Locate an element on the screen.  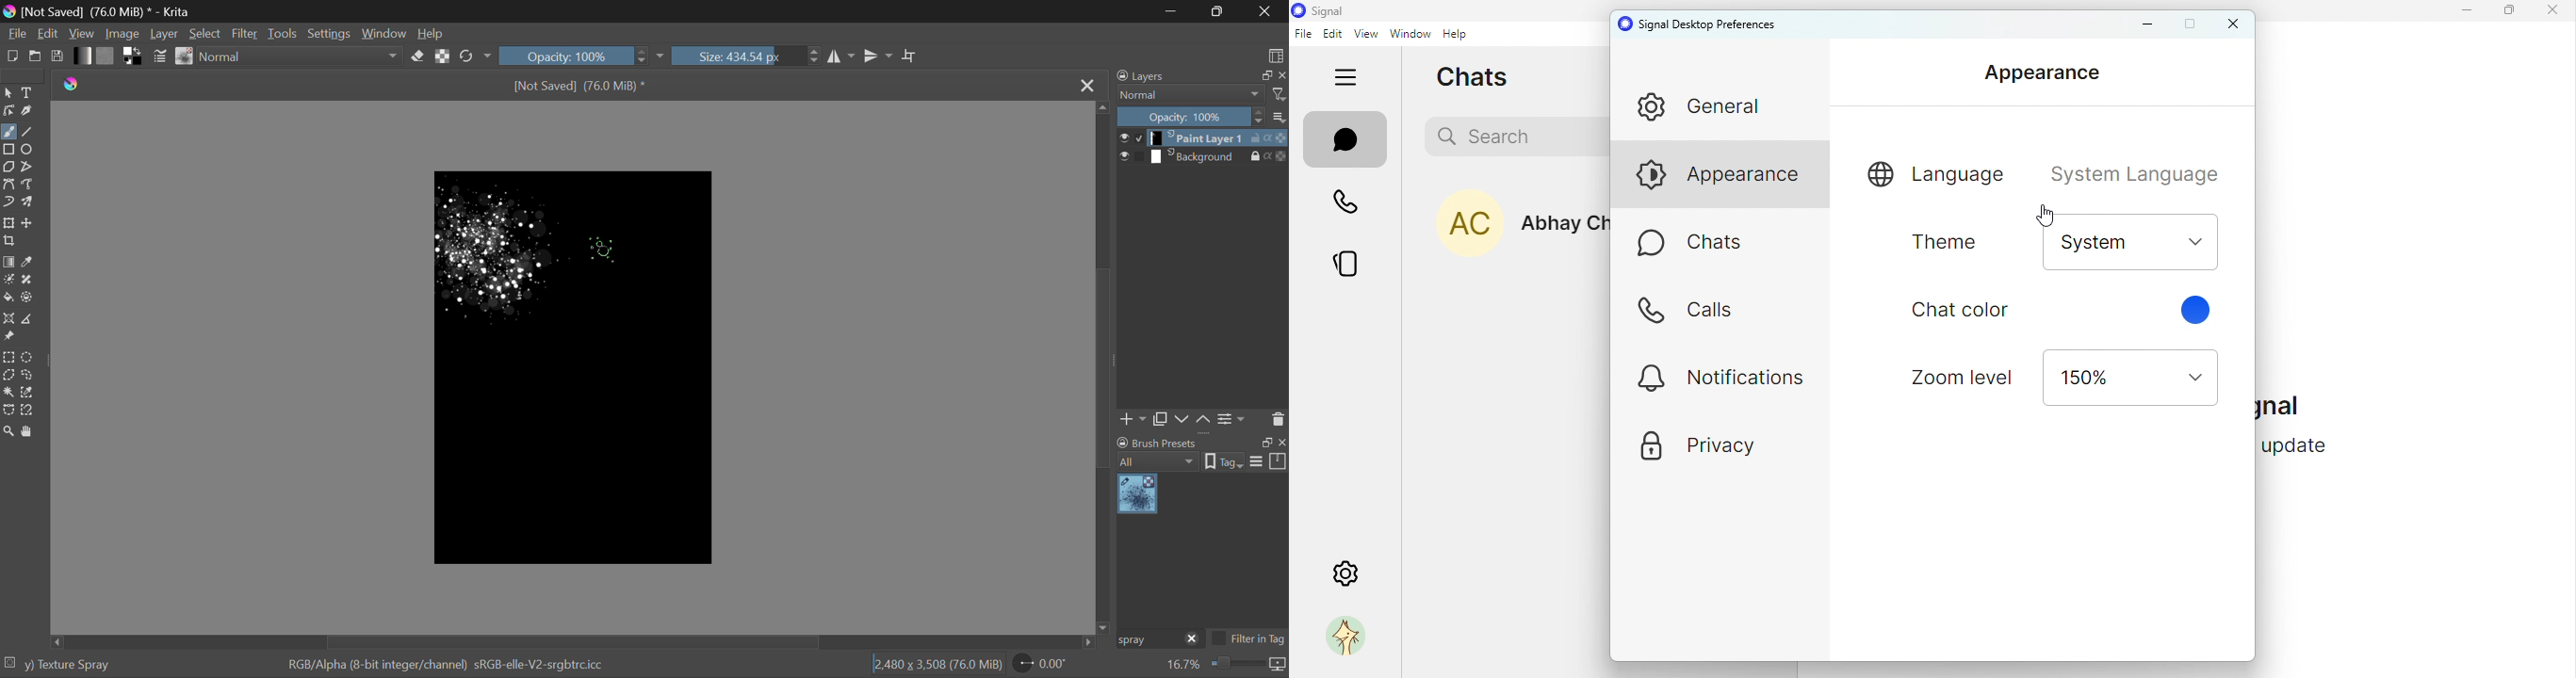
Colors in Use is located at coordinates (134, 56).